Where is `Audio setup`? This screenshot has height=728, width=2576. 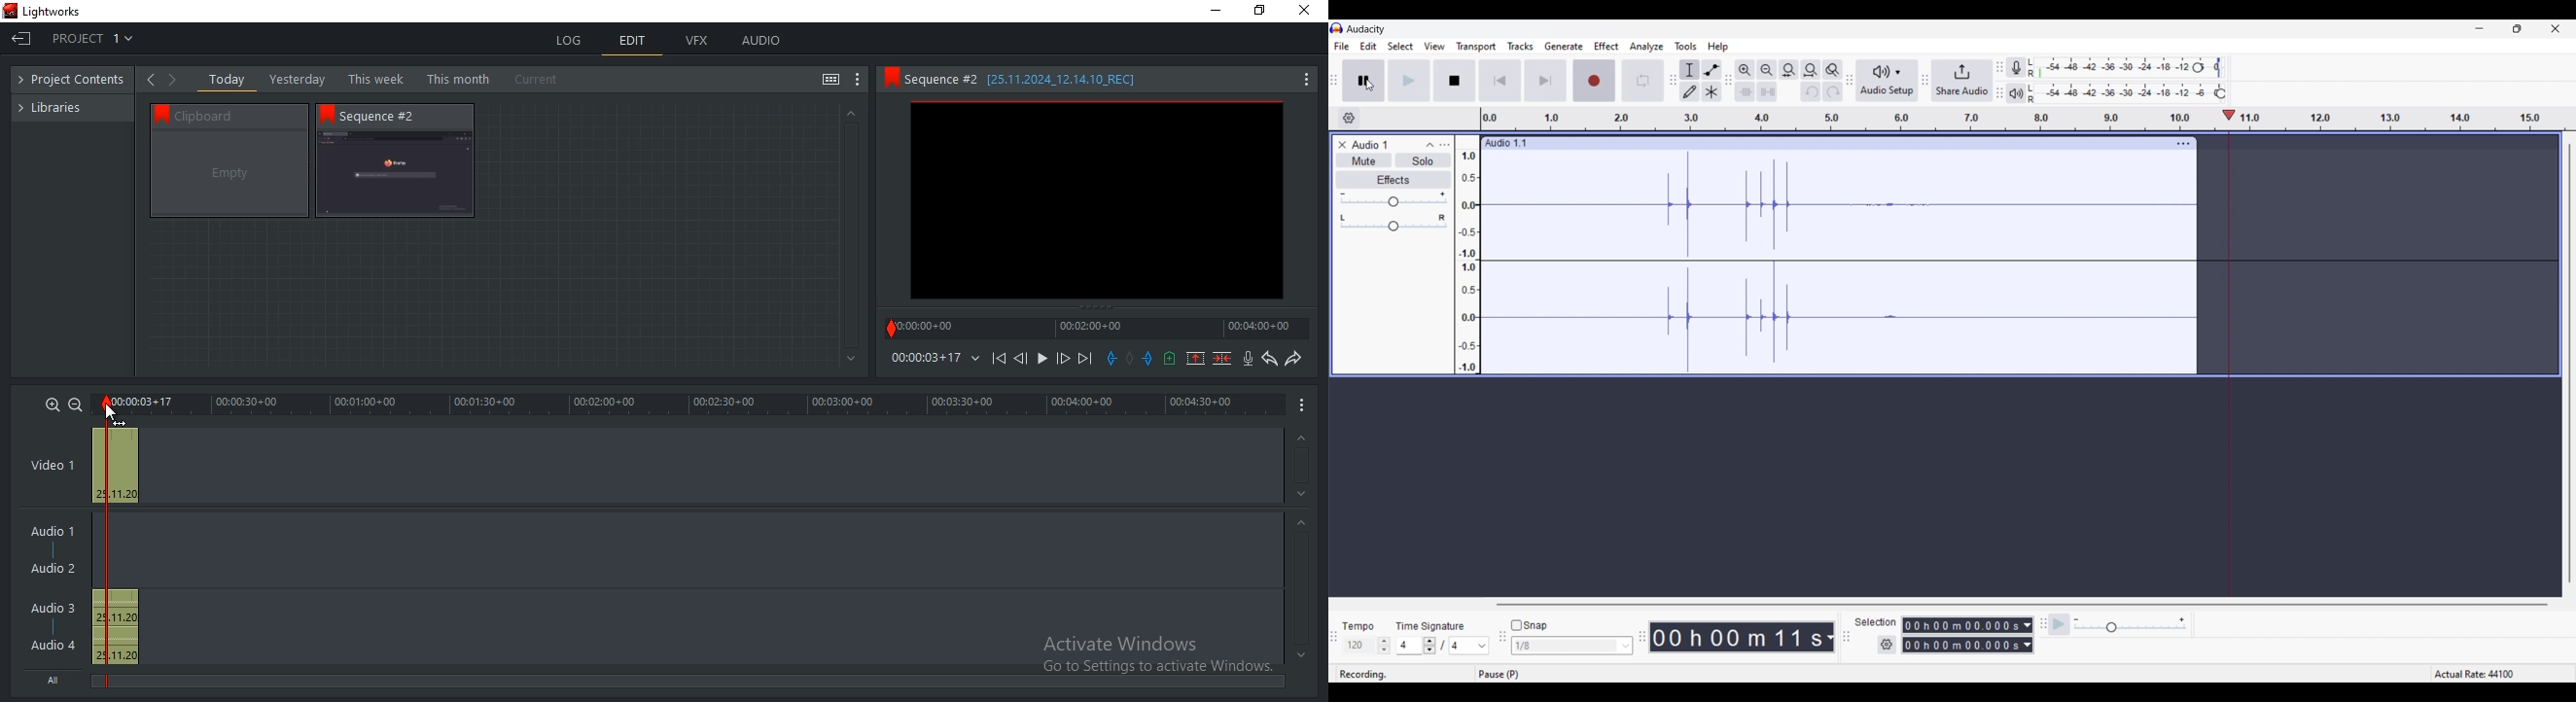
Audio setup is located at coordinates (1887, 81).